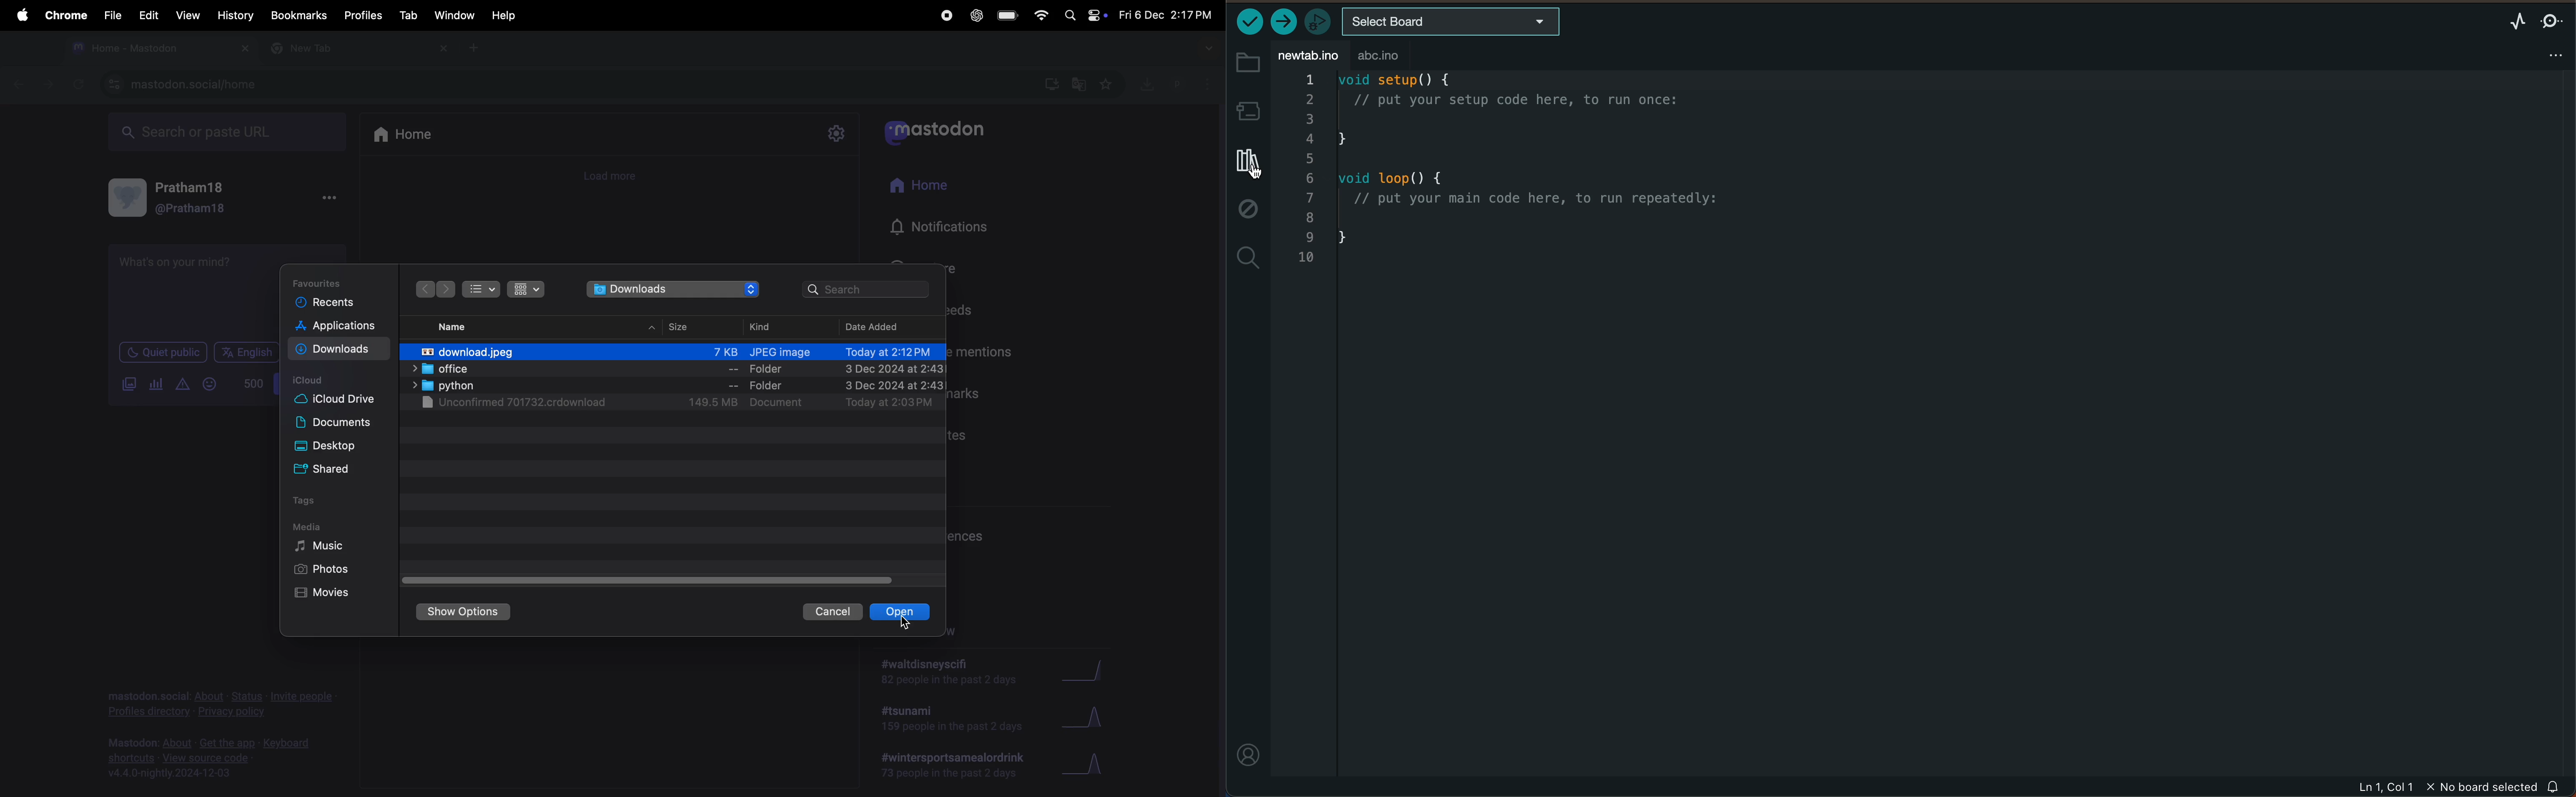 The height and width of the screenshot is (812, 2576). I want to click on refresh, so click(76, 83).